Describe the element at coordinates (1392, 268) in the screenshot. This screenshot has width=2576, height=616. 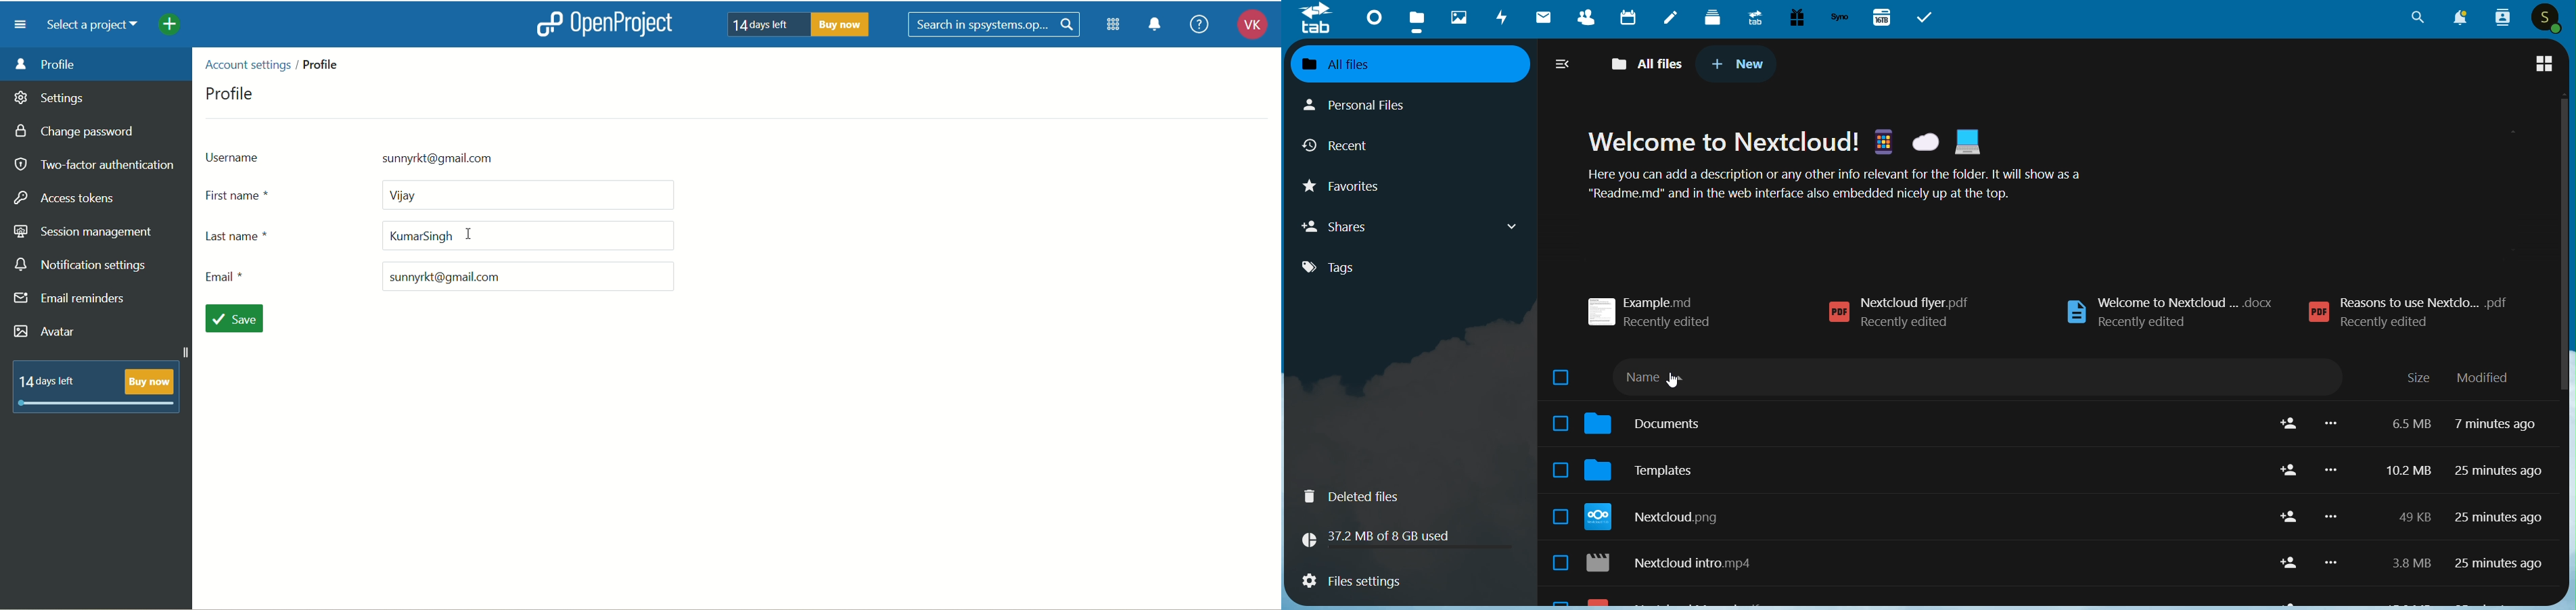
I see `Tags` at that location.